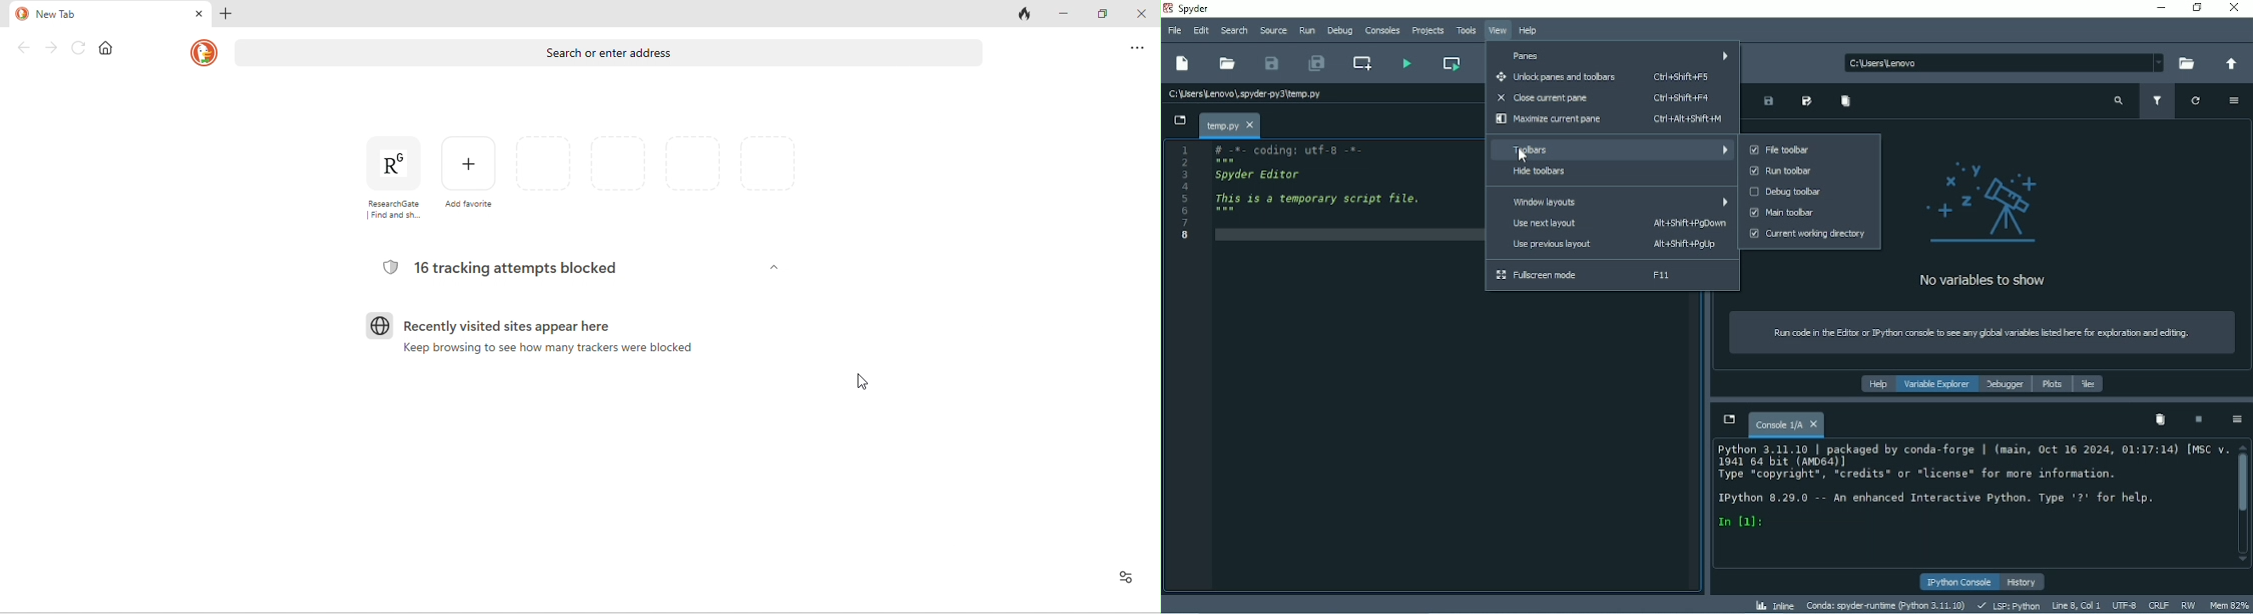  Describe the element at coordinates (1406, 62) in the screenshot. I see `Run file` at that location.